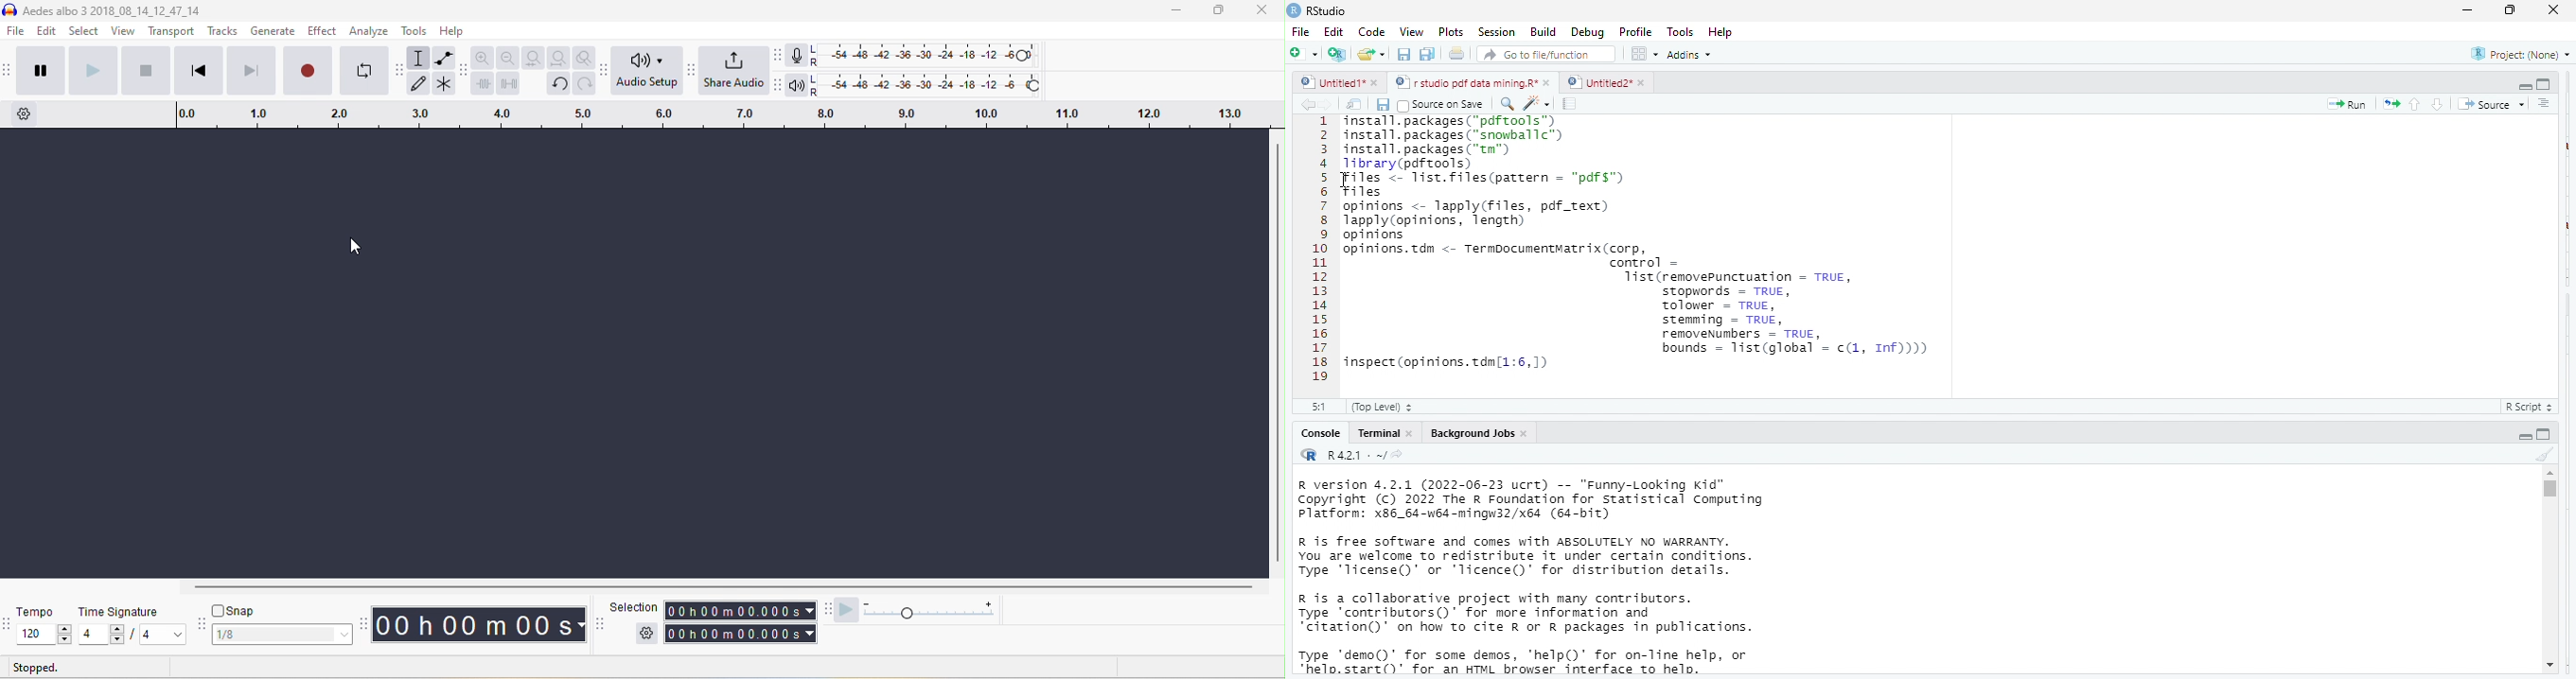 Image resolution: width=2576 pixels, height=700 pixels. Describe the element at coordinates (2526, 435) in the screenshot. I see `hide r script` at that location.